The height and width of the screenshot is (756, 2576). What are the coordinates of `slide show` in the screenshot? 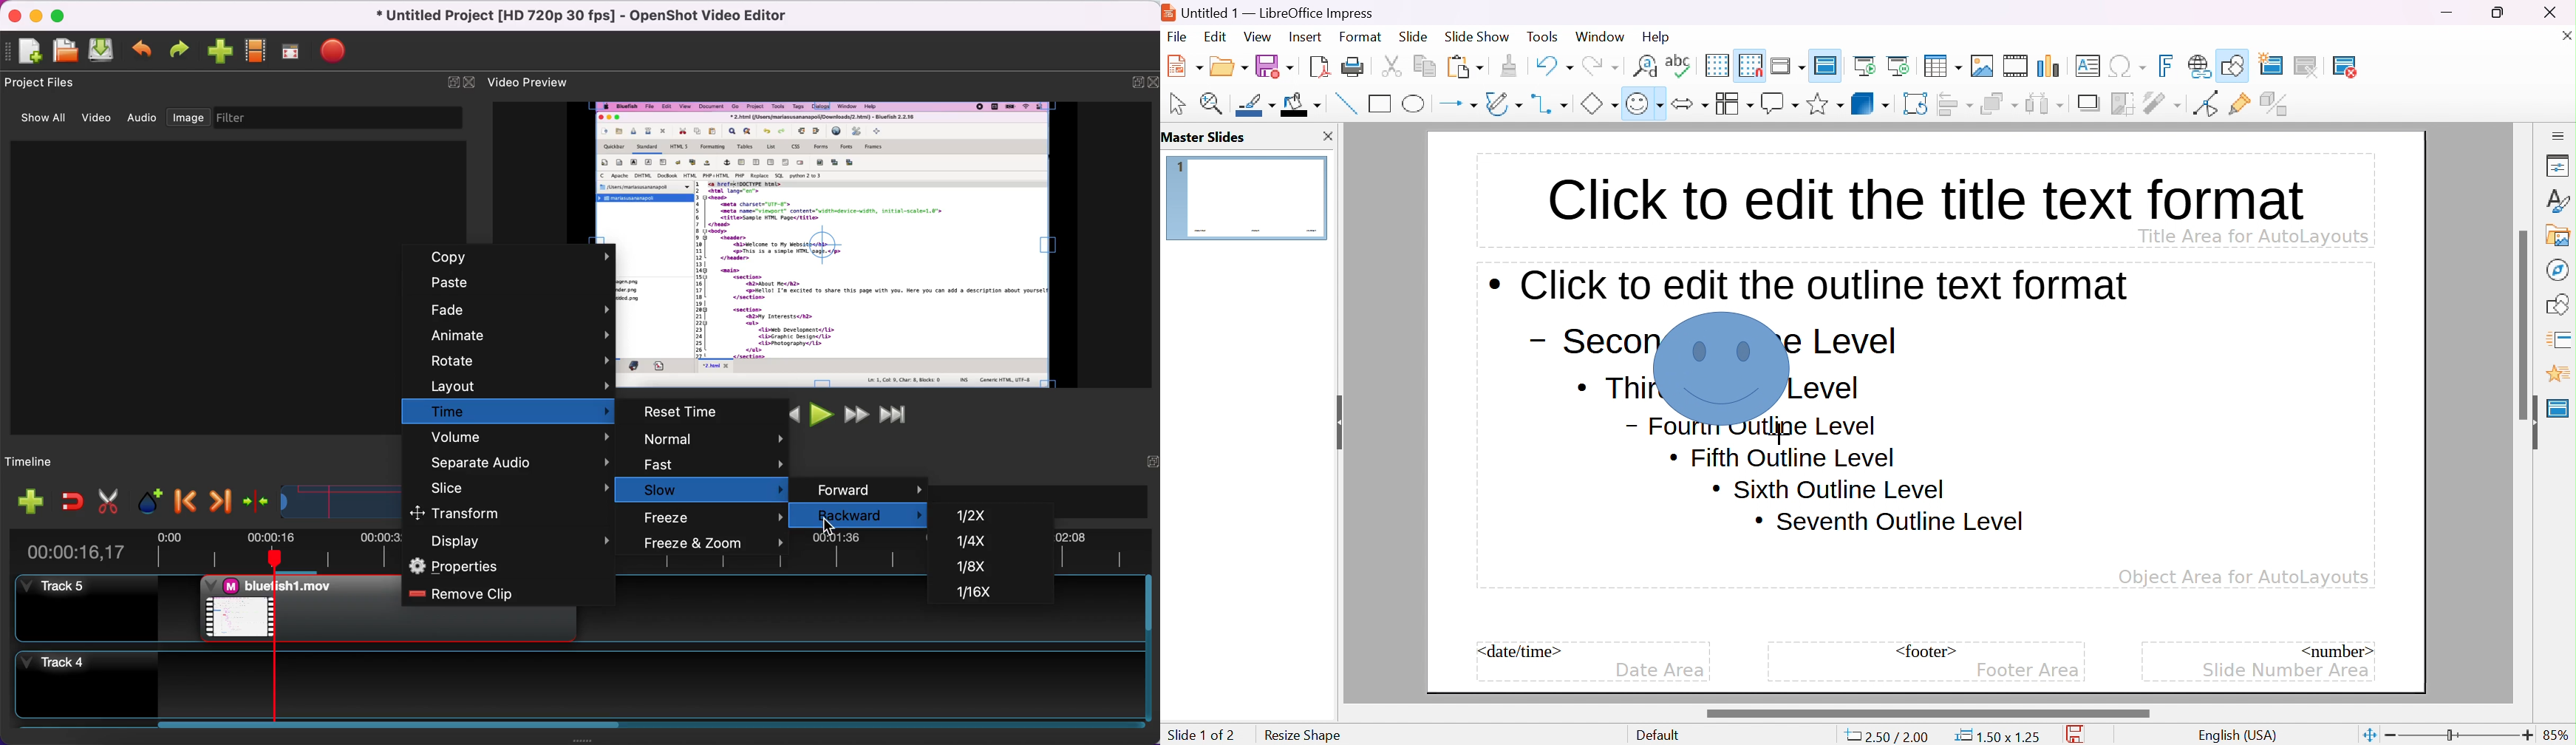 It's located at (1477, 35).